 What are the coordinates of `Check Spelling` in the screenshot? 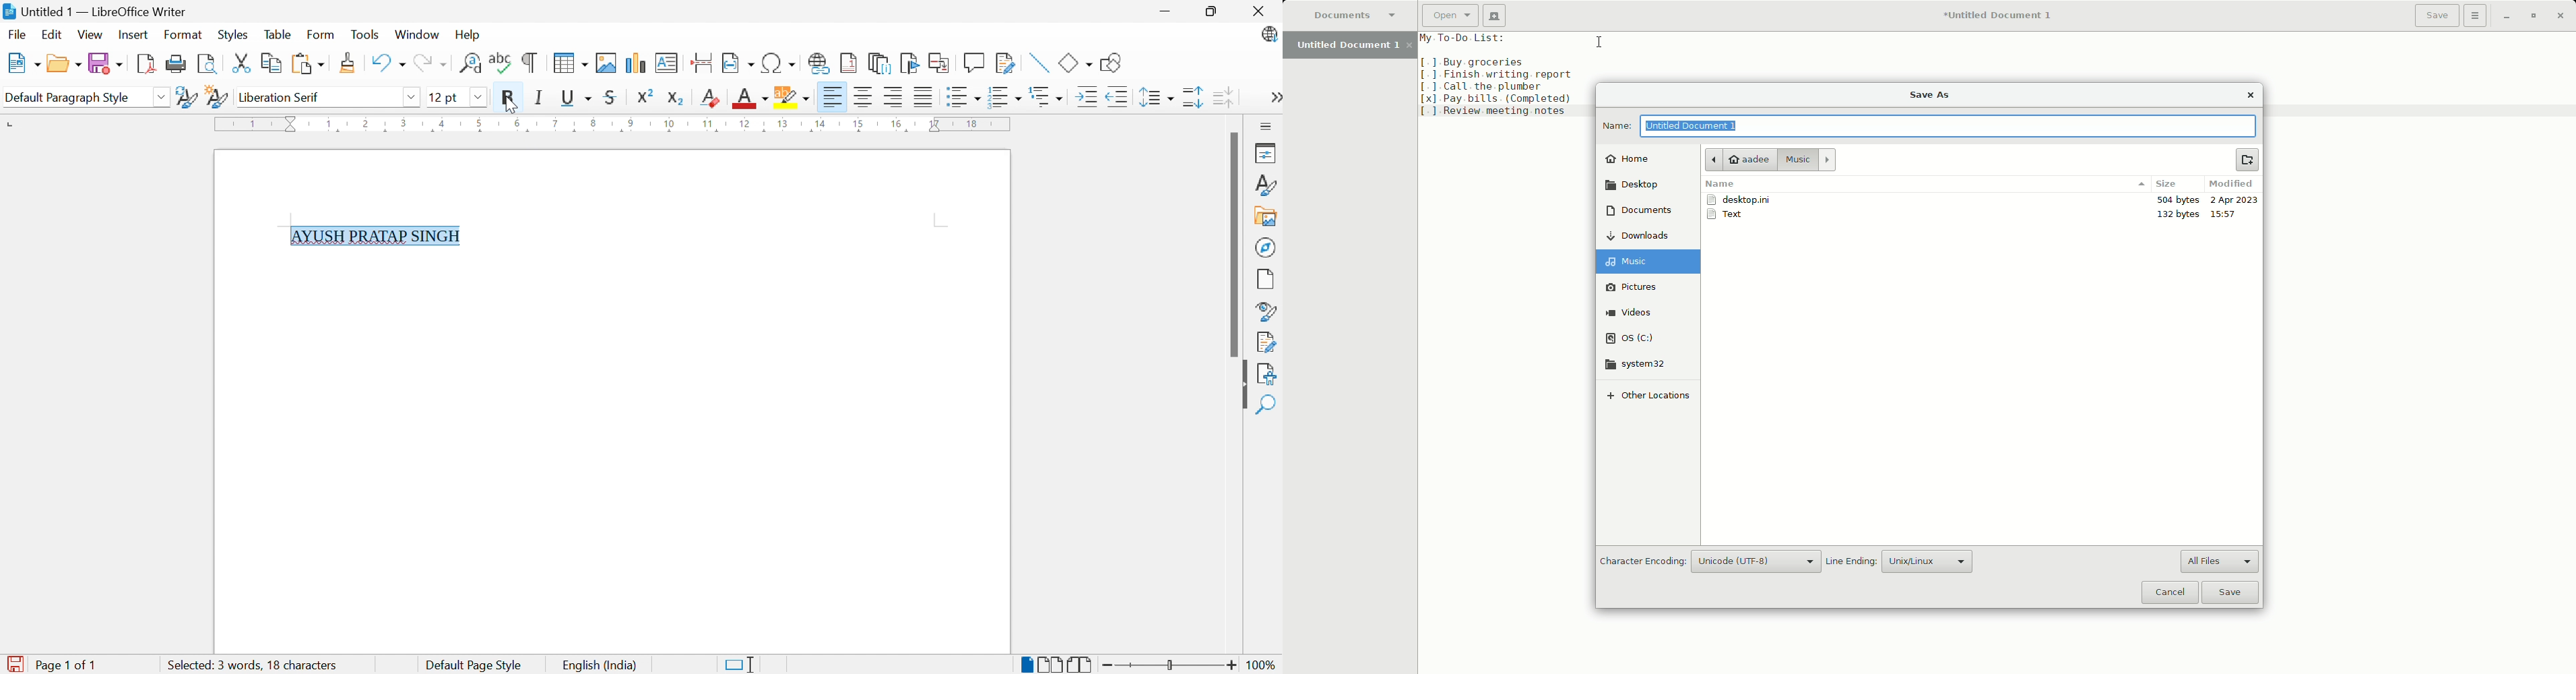 It's located at (499, 64).